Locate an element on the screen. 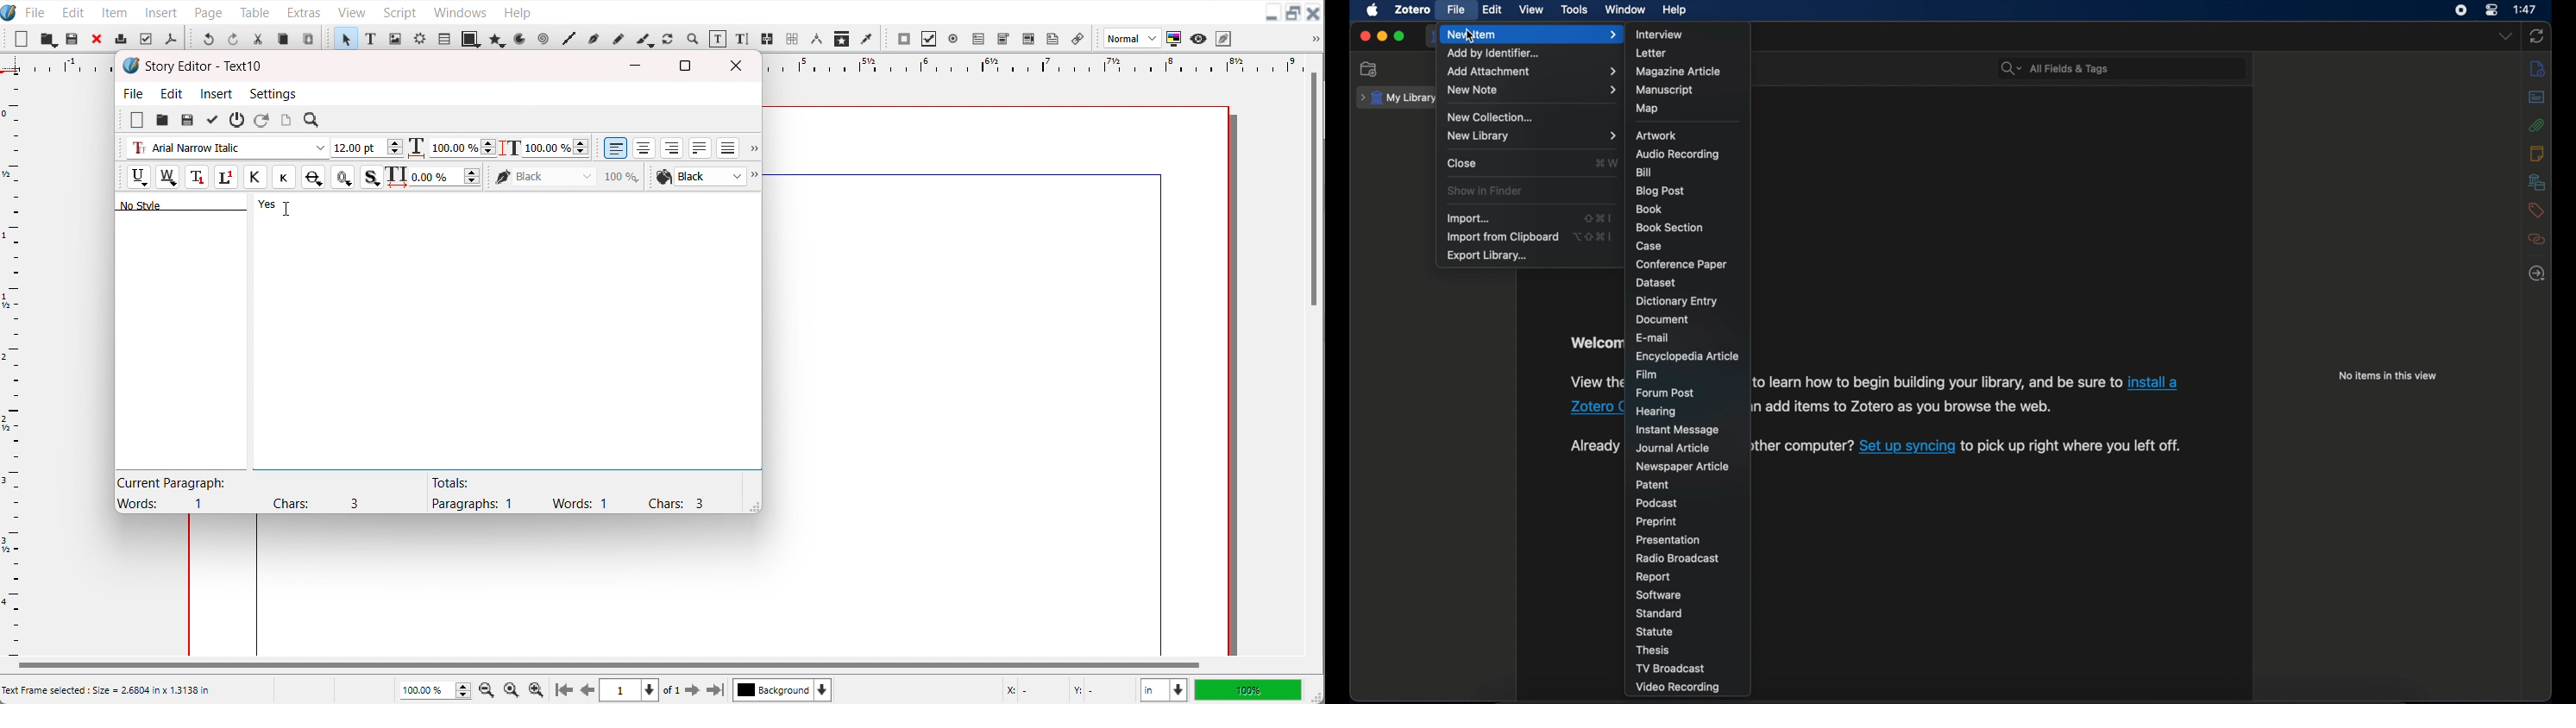 This screenshot has height=728, width=2576. Spiral is located at coordinates (542, 39).